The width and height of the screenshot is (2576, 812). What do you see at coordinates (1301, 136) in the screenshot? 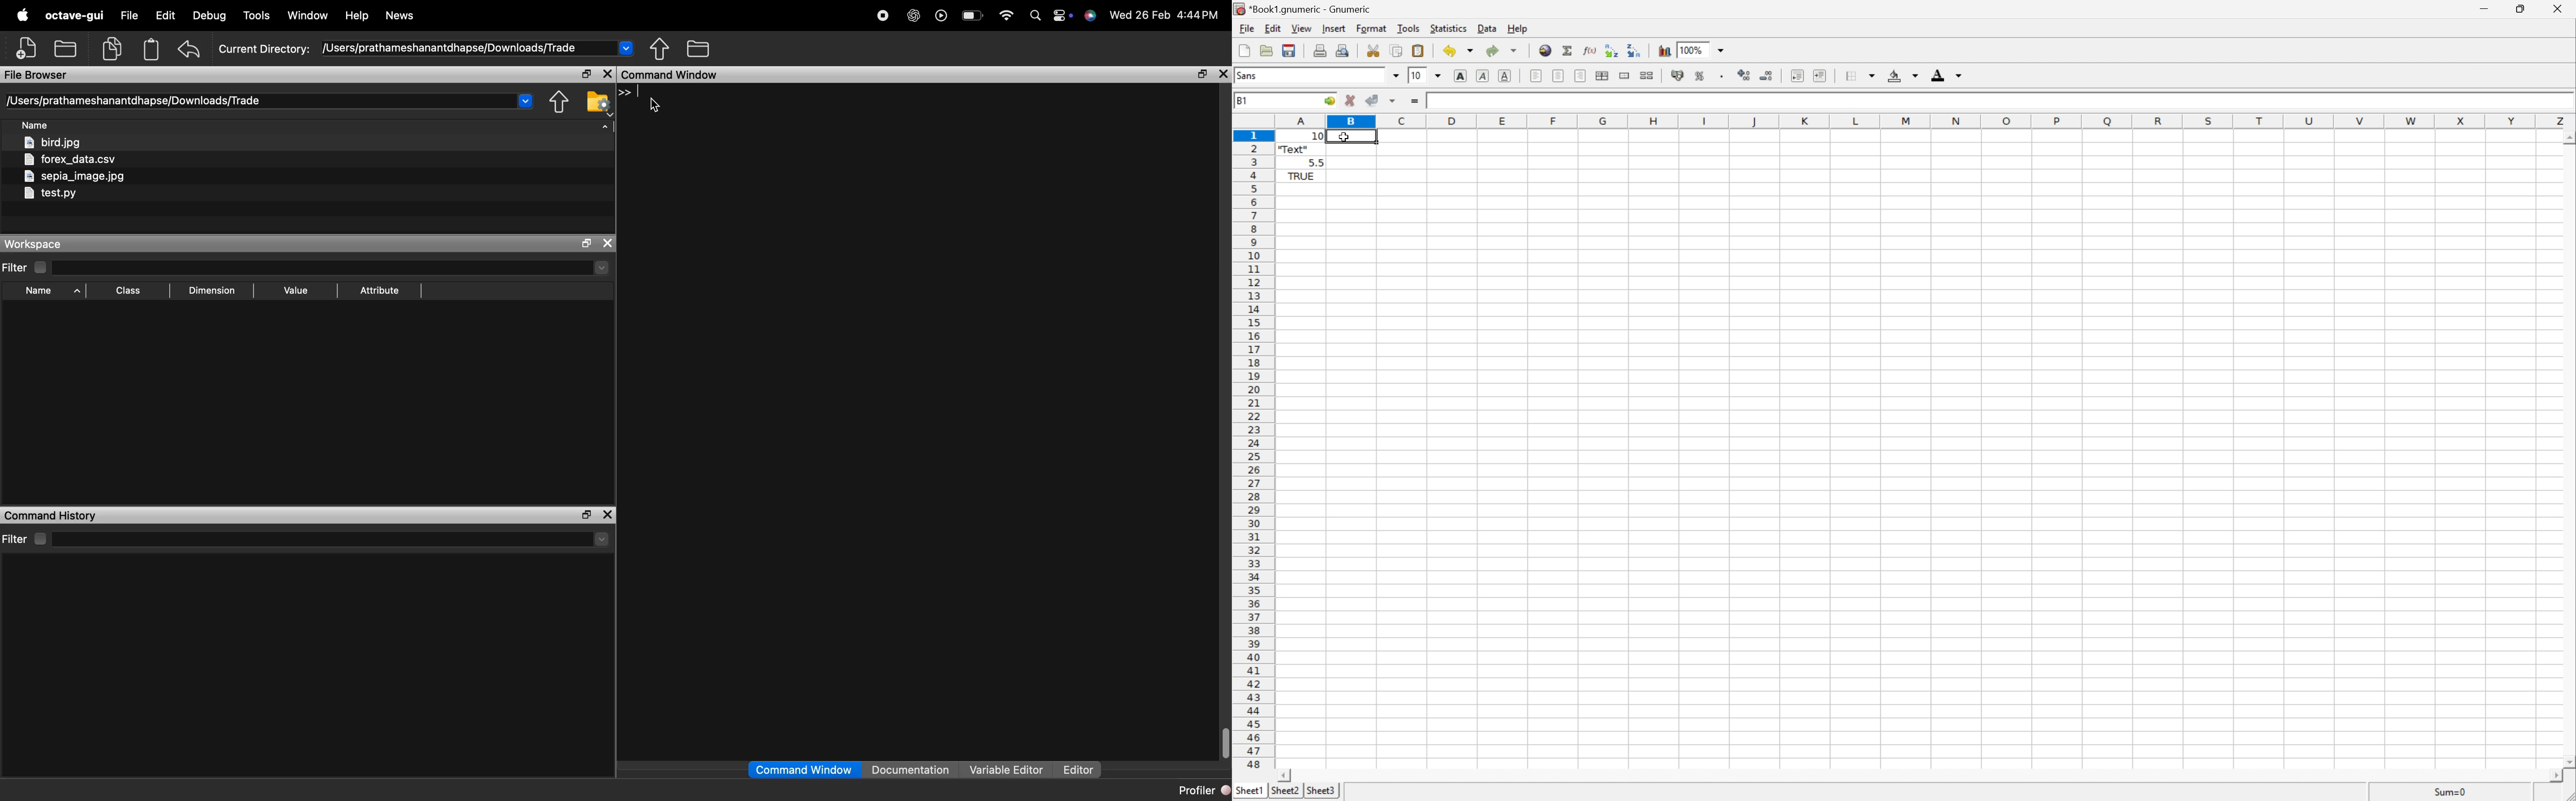
I see `10` at bounding box center [1301, 136].